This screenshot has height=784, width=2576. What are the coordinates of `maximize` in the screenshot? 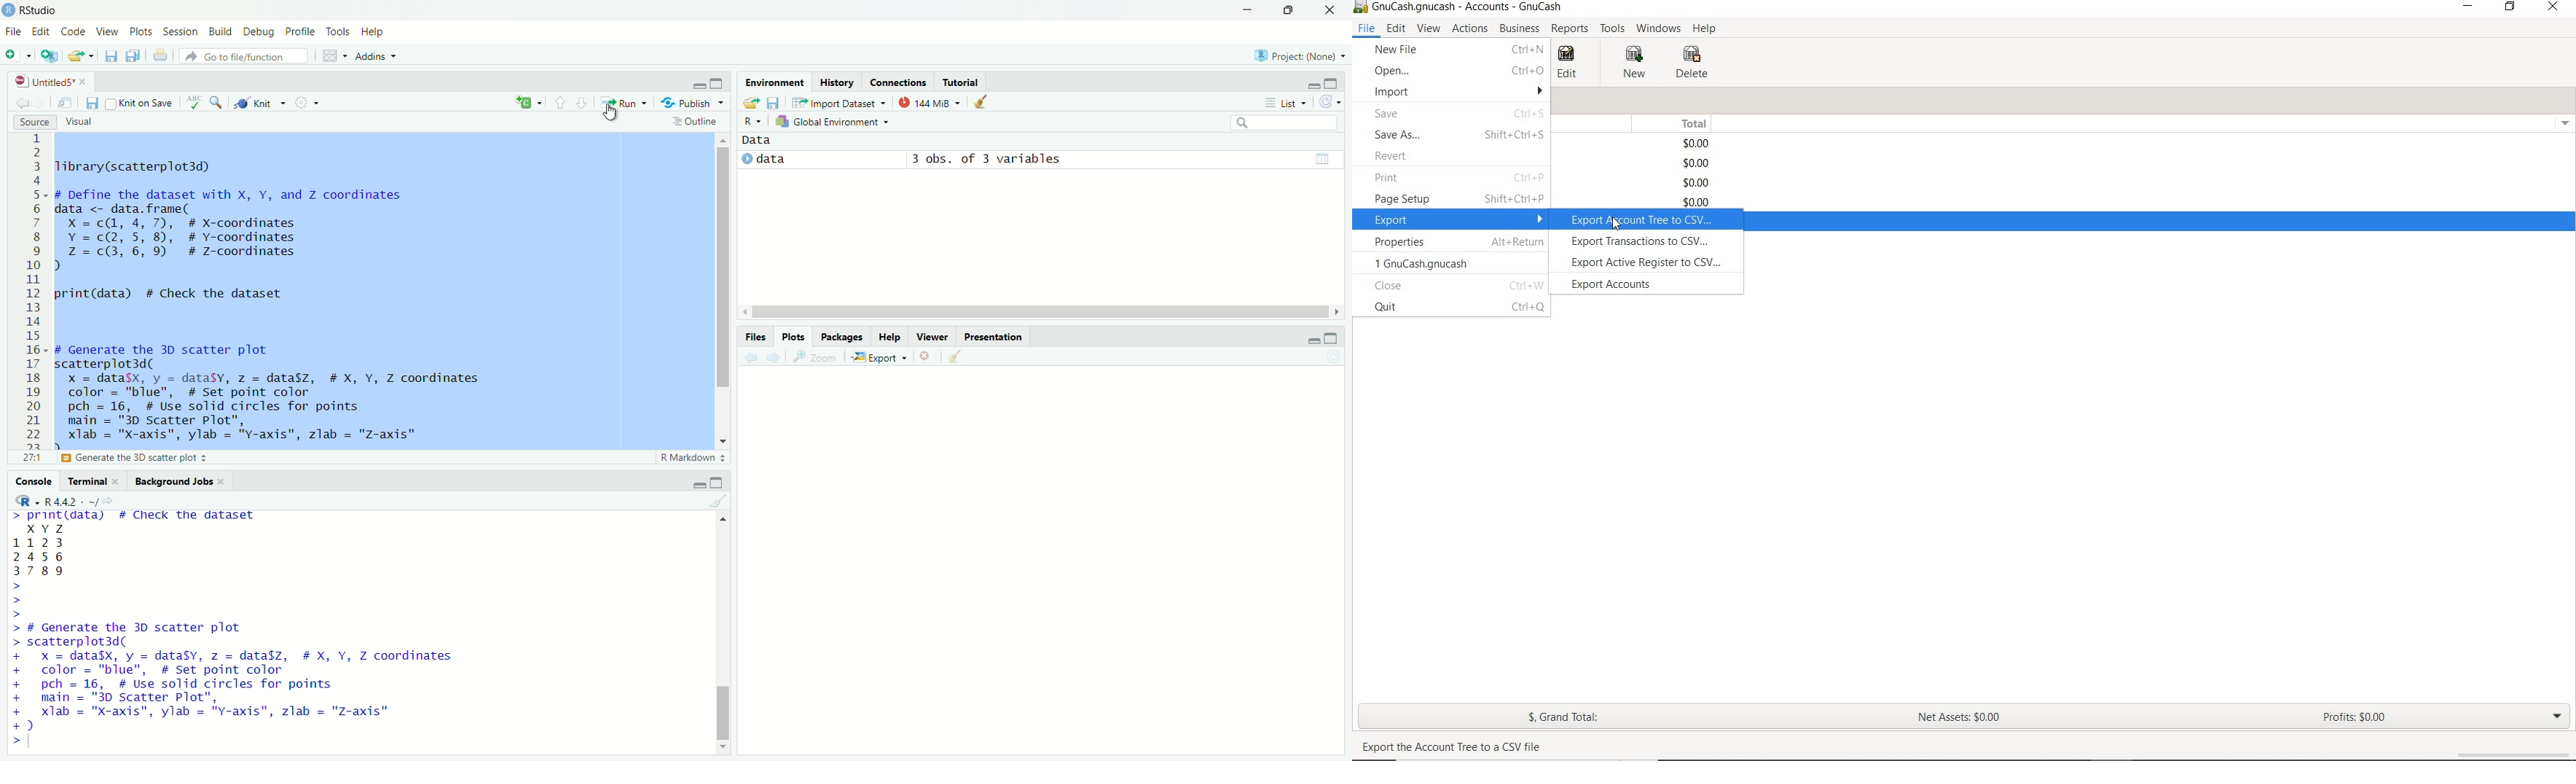 It's located at (1289, 11).